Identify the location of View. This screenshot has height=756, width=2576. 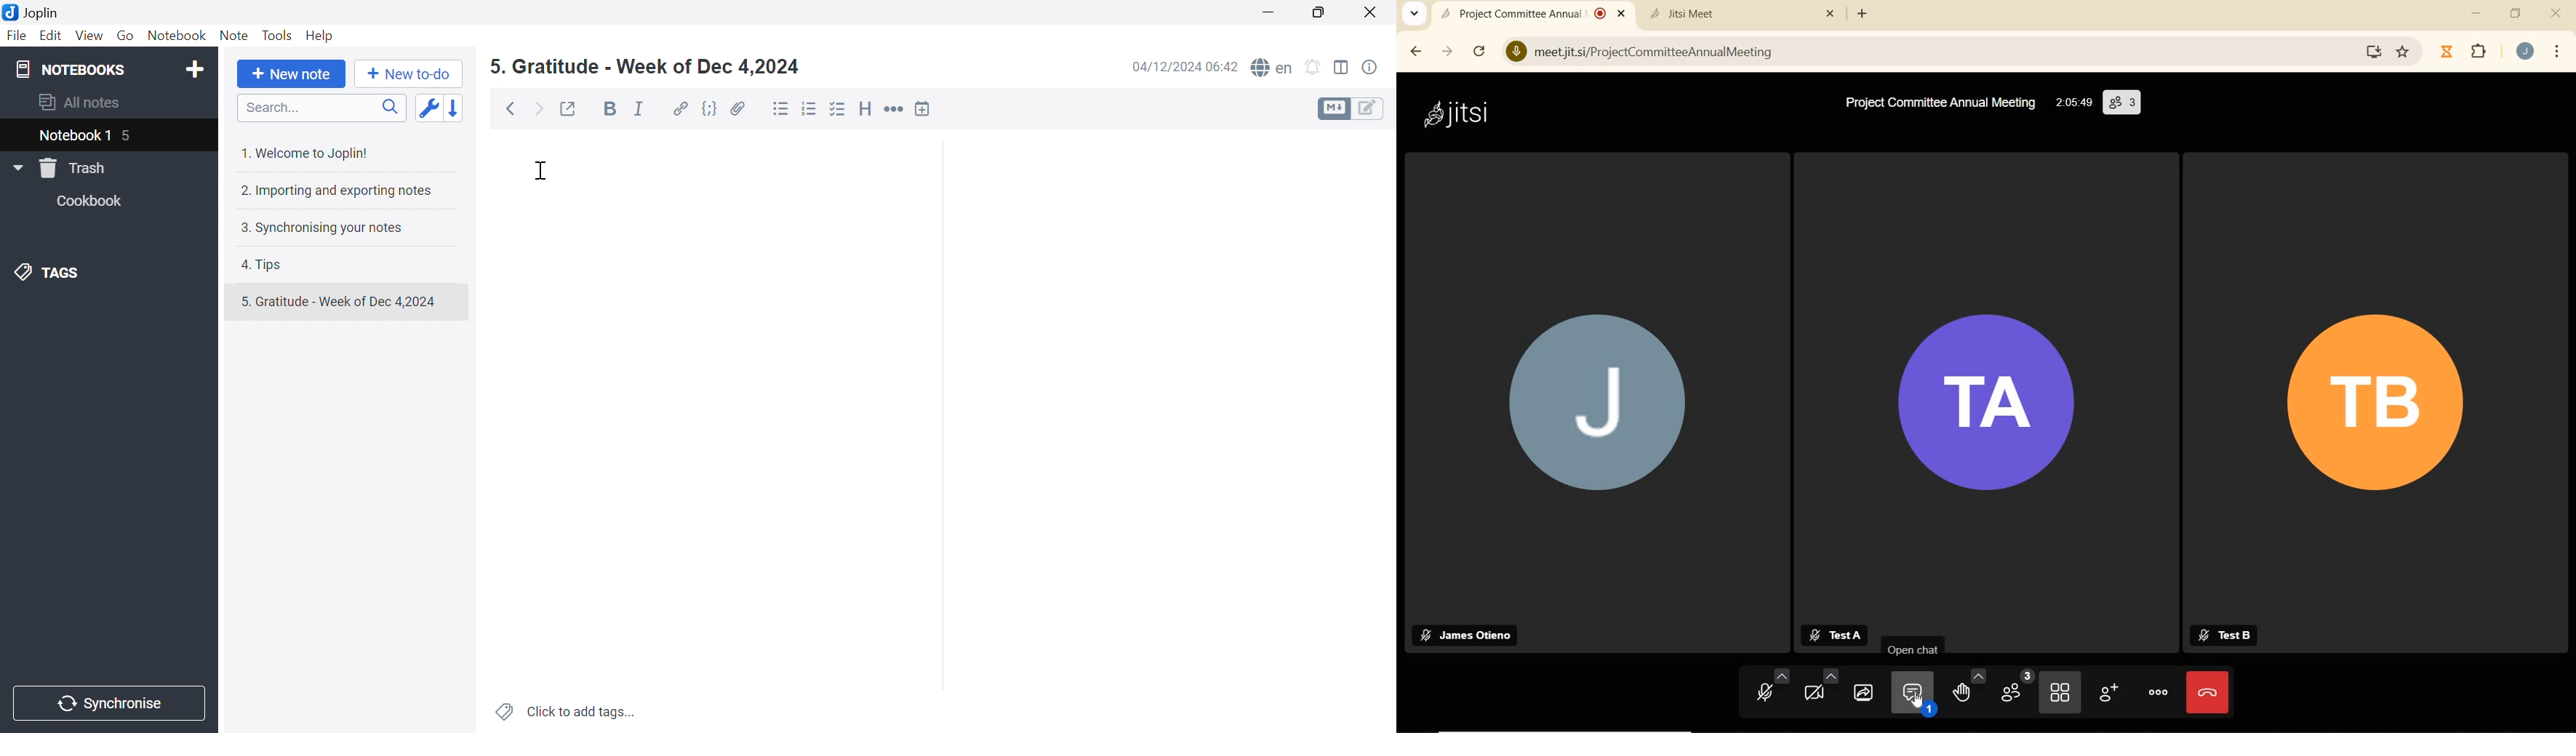
(89, 37).